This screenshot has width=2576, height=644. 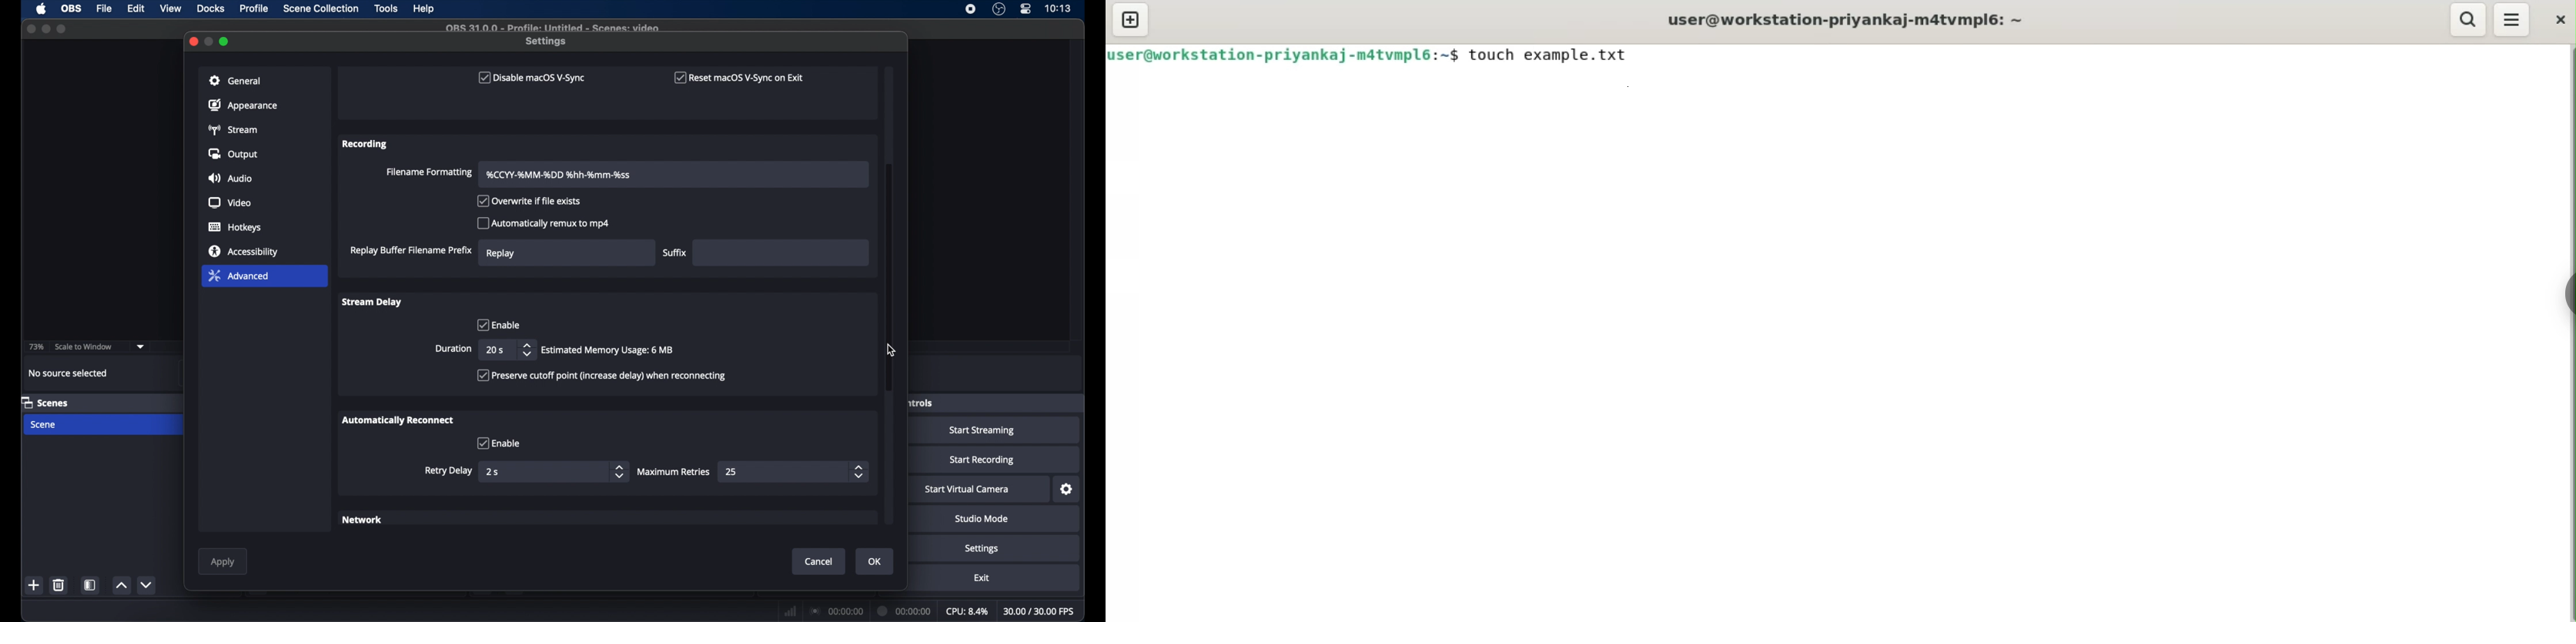 I want to click on maximize, so click(x=225, y=41).